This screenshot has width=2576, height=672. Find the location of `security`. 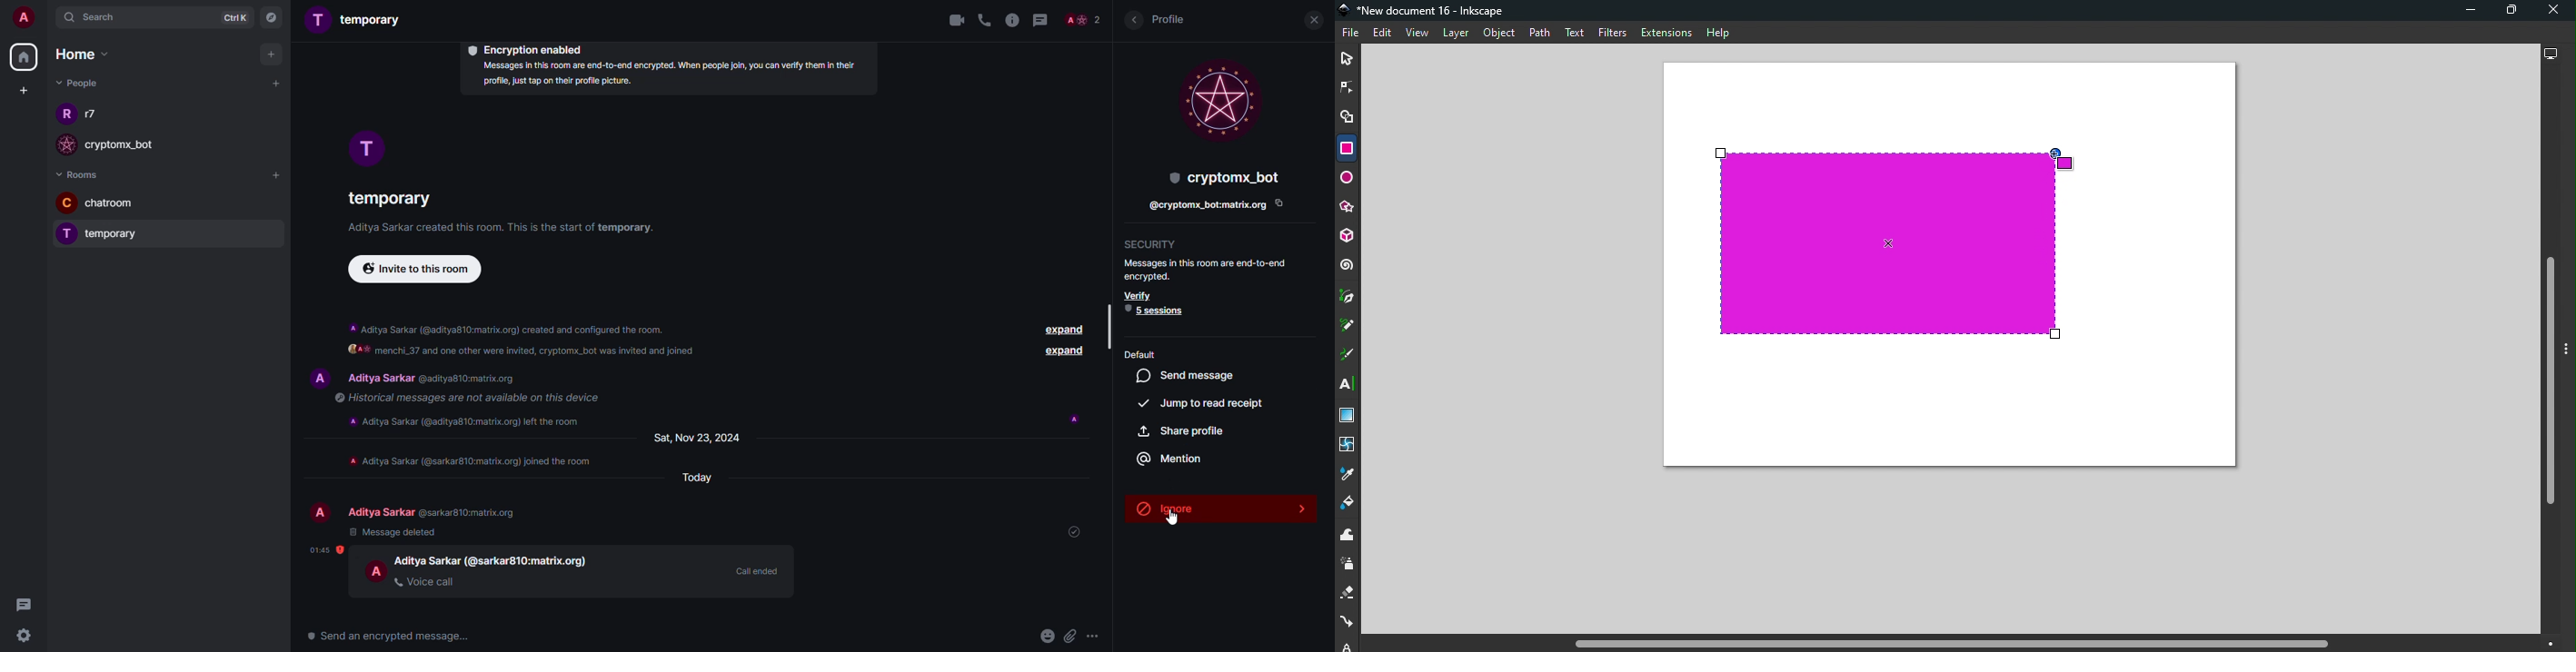

security is located at coordinates (1155, 244).